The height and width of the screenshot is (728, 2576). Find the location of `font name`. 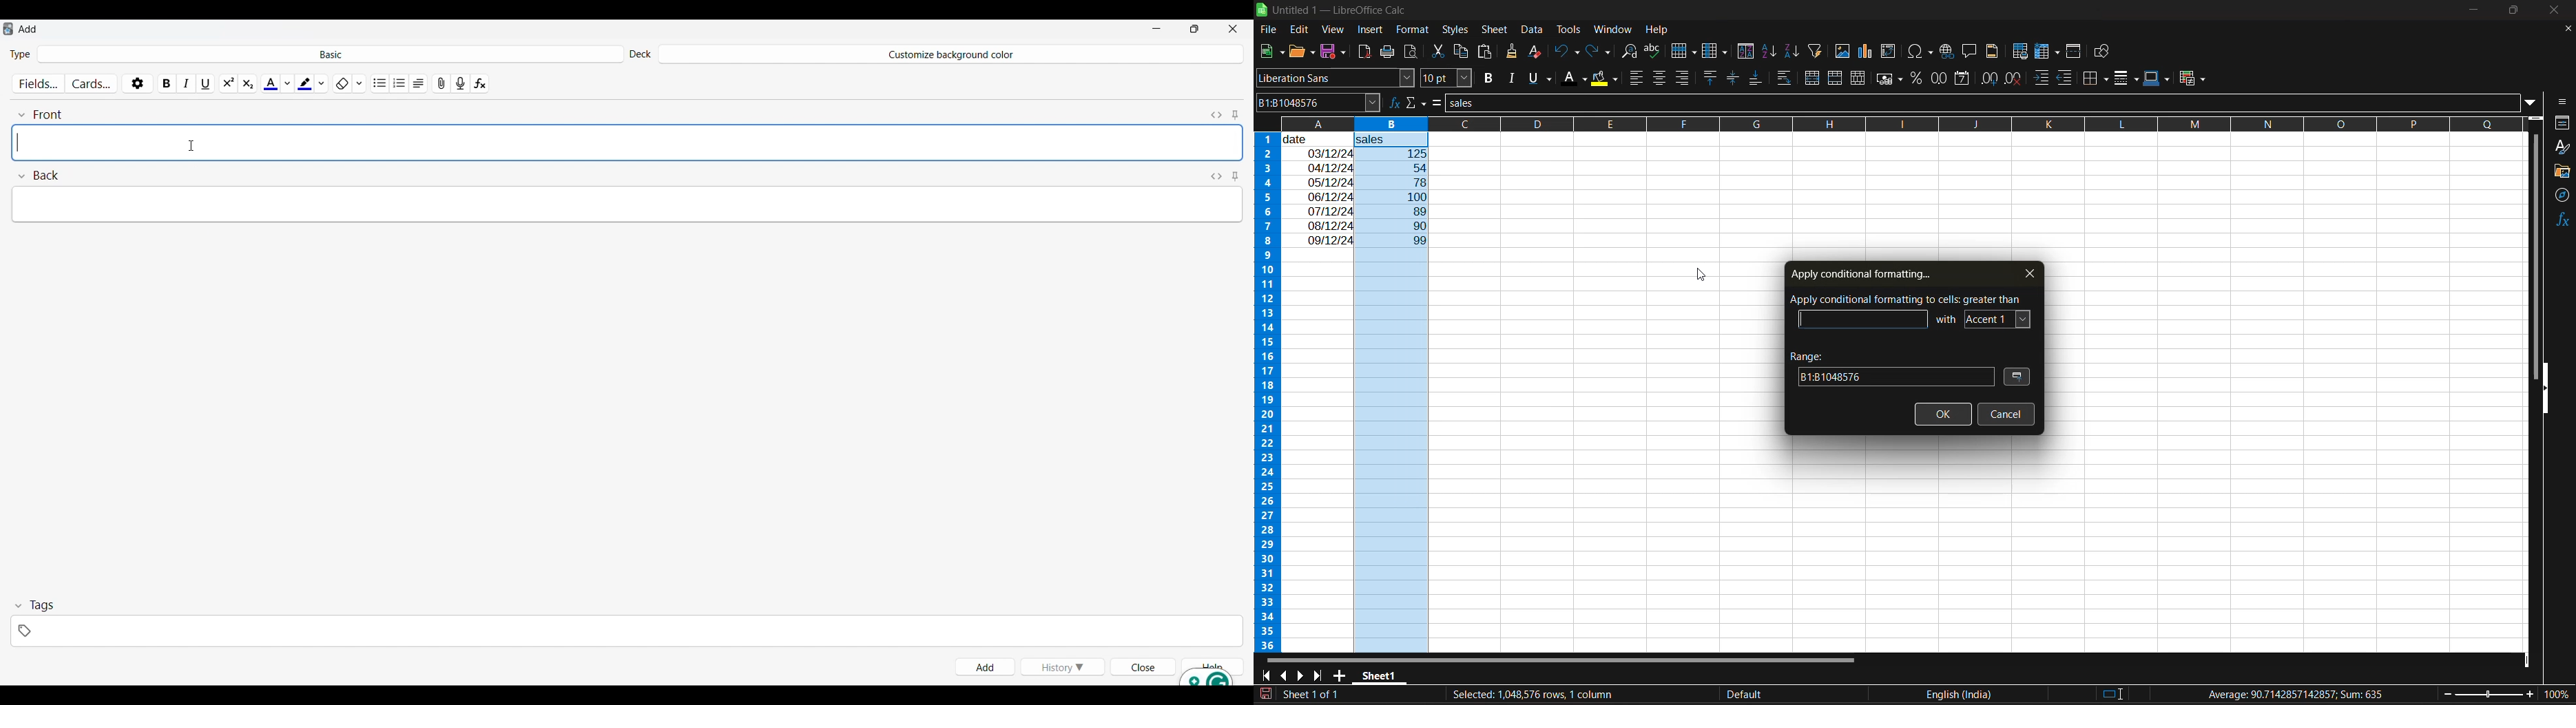

font name is located at coordinates (1335, 78).